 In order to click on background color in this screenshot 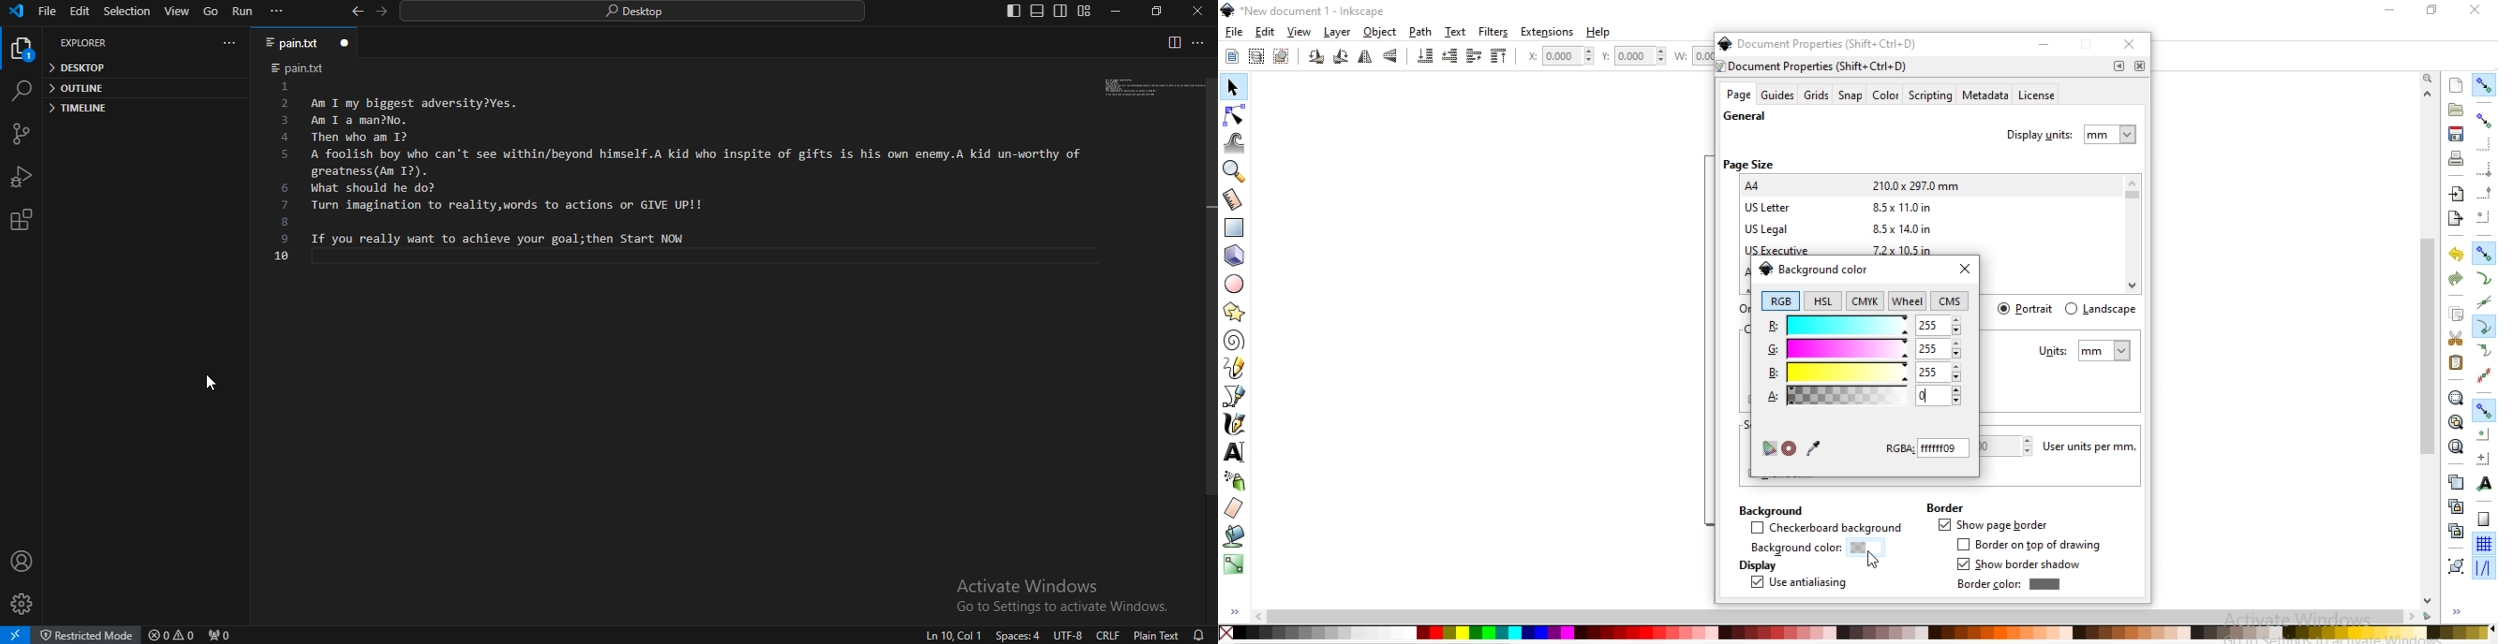, I will do `click(1813, 268)`.